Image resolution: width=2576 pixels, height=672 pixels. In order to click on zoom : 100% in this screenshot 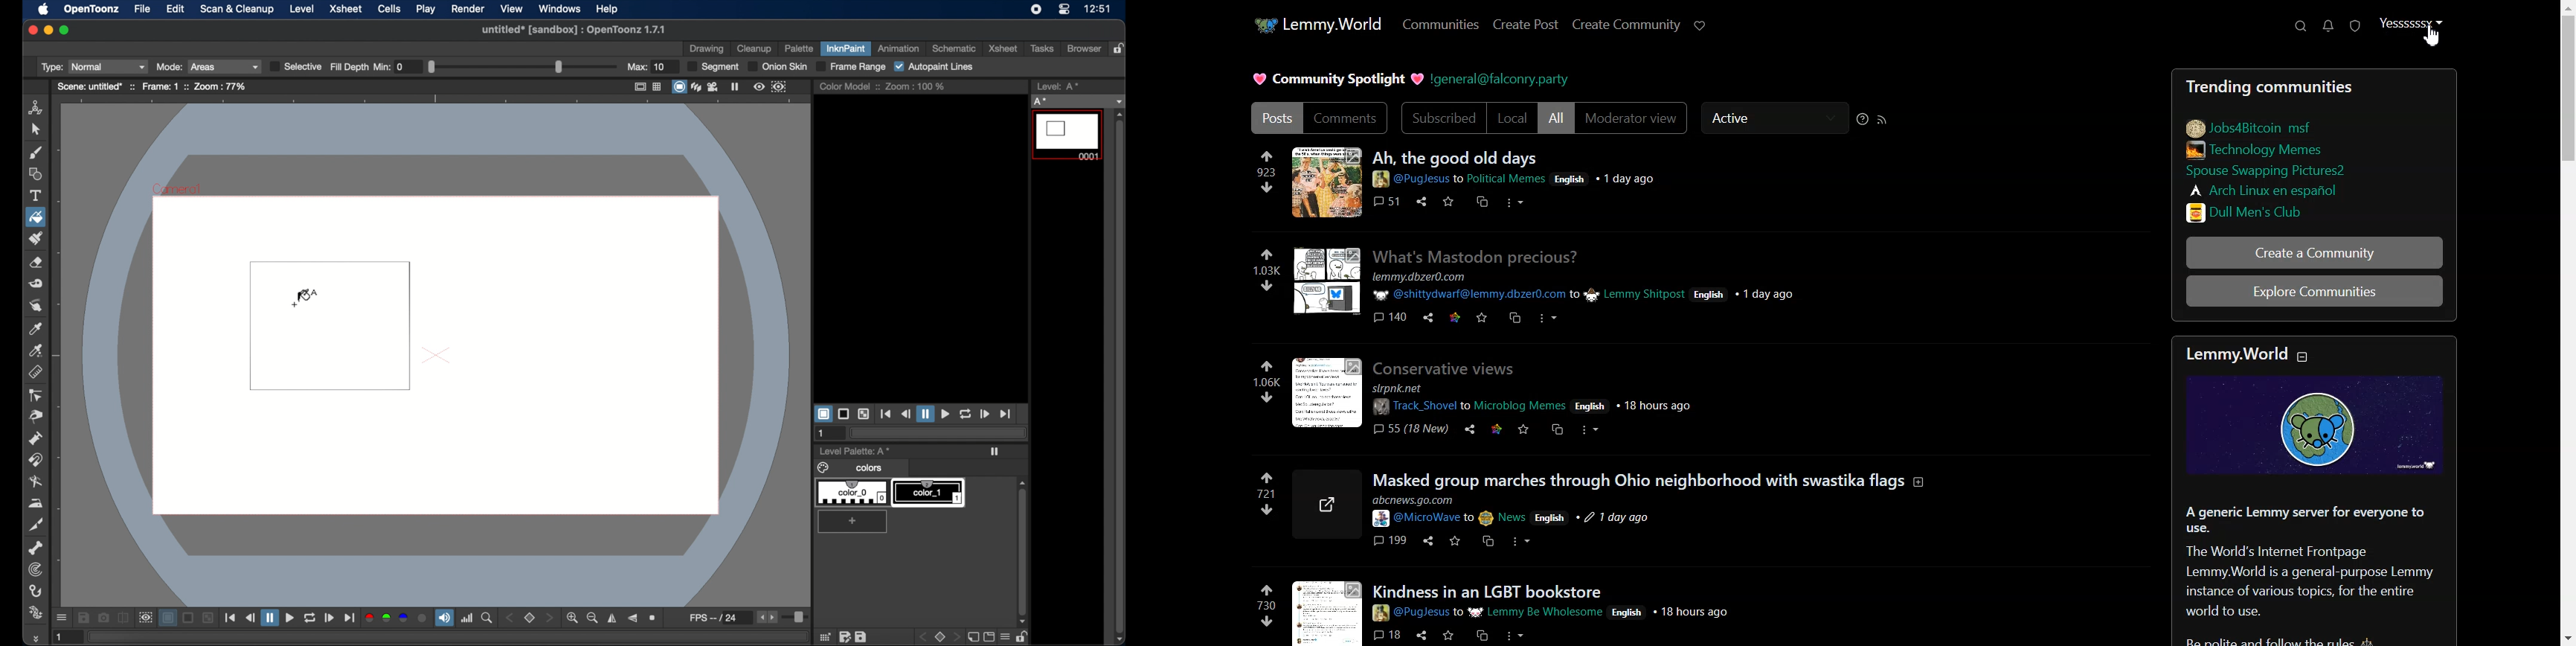, I will do `click(915, 86)`.